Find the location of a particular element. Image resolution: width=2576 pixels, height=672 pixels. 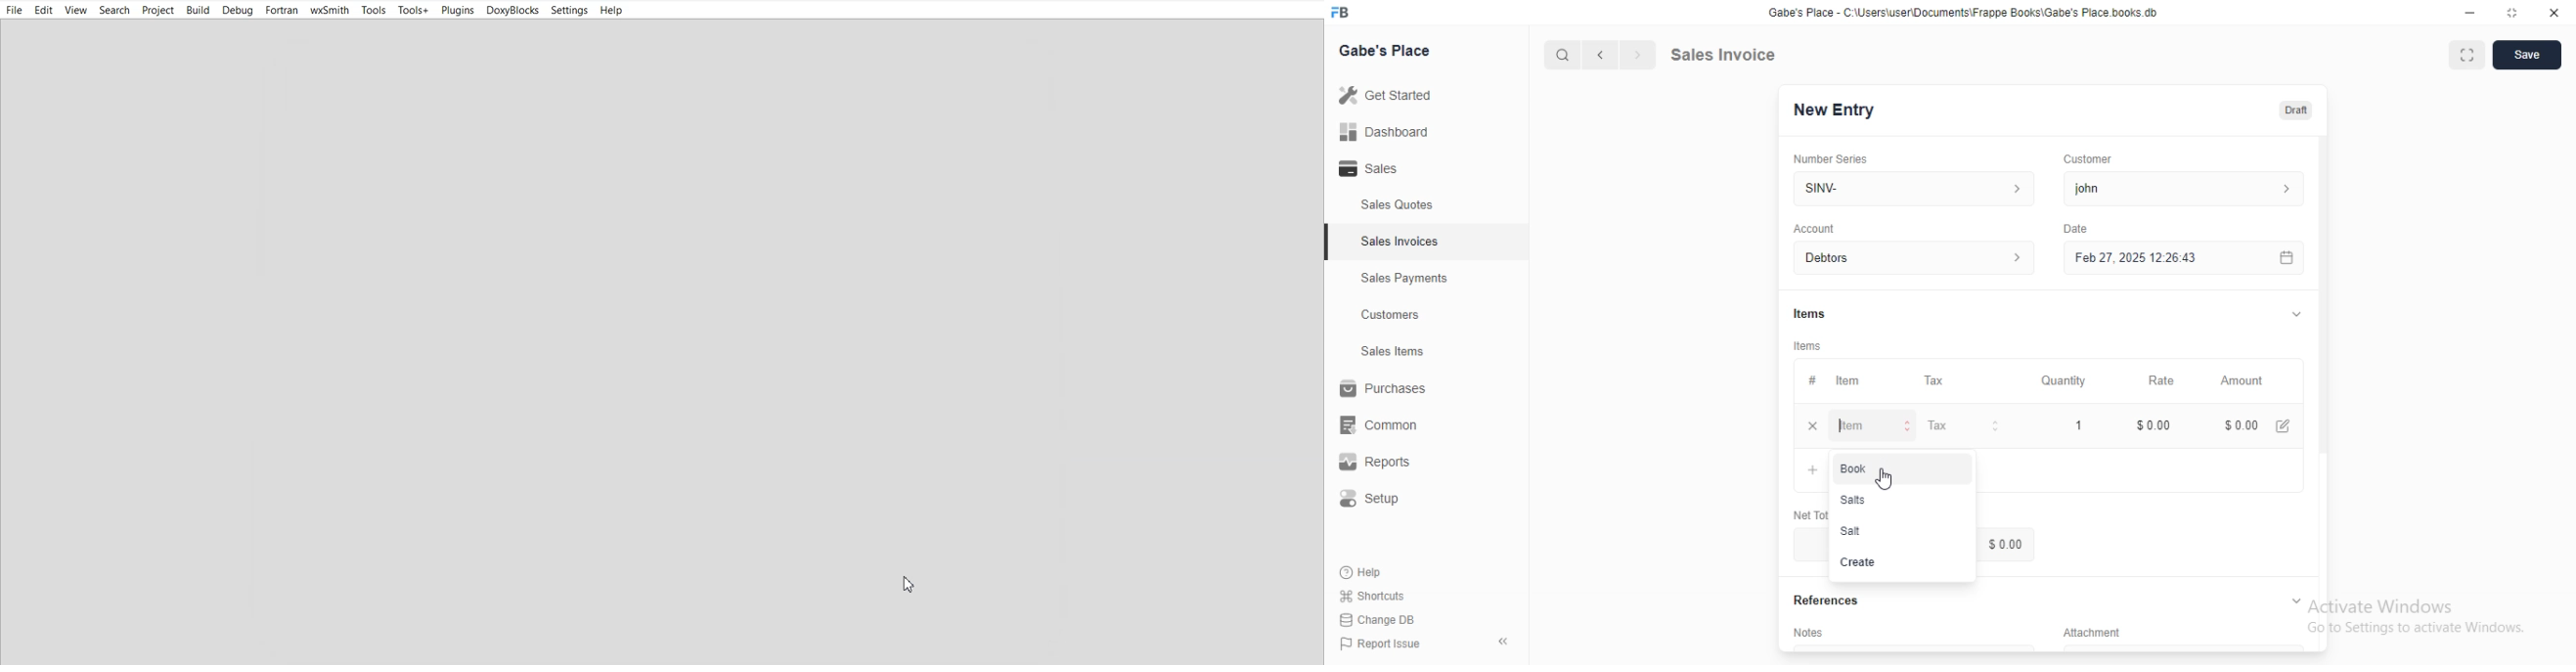

Debtors > is located at coordinates (1910, 257).